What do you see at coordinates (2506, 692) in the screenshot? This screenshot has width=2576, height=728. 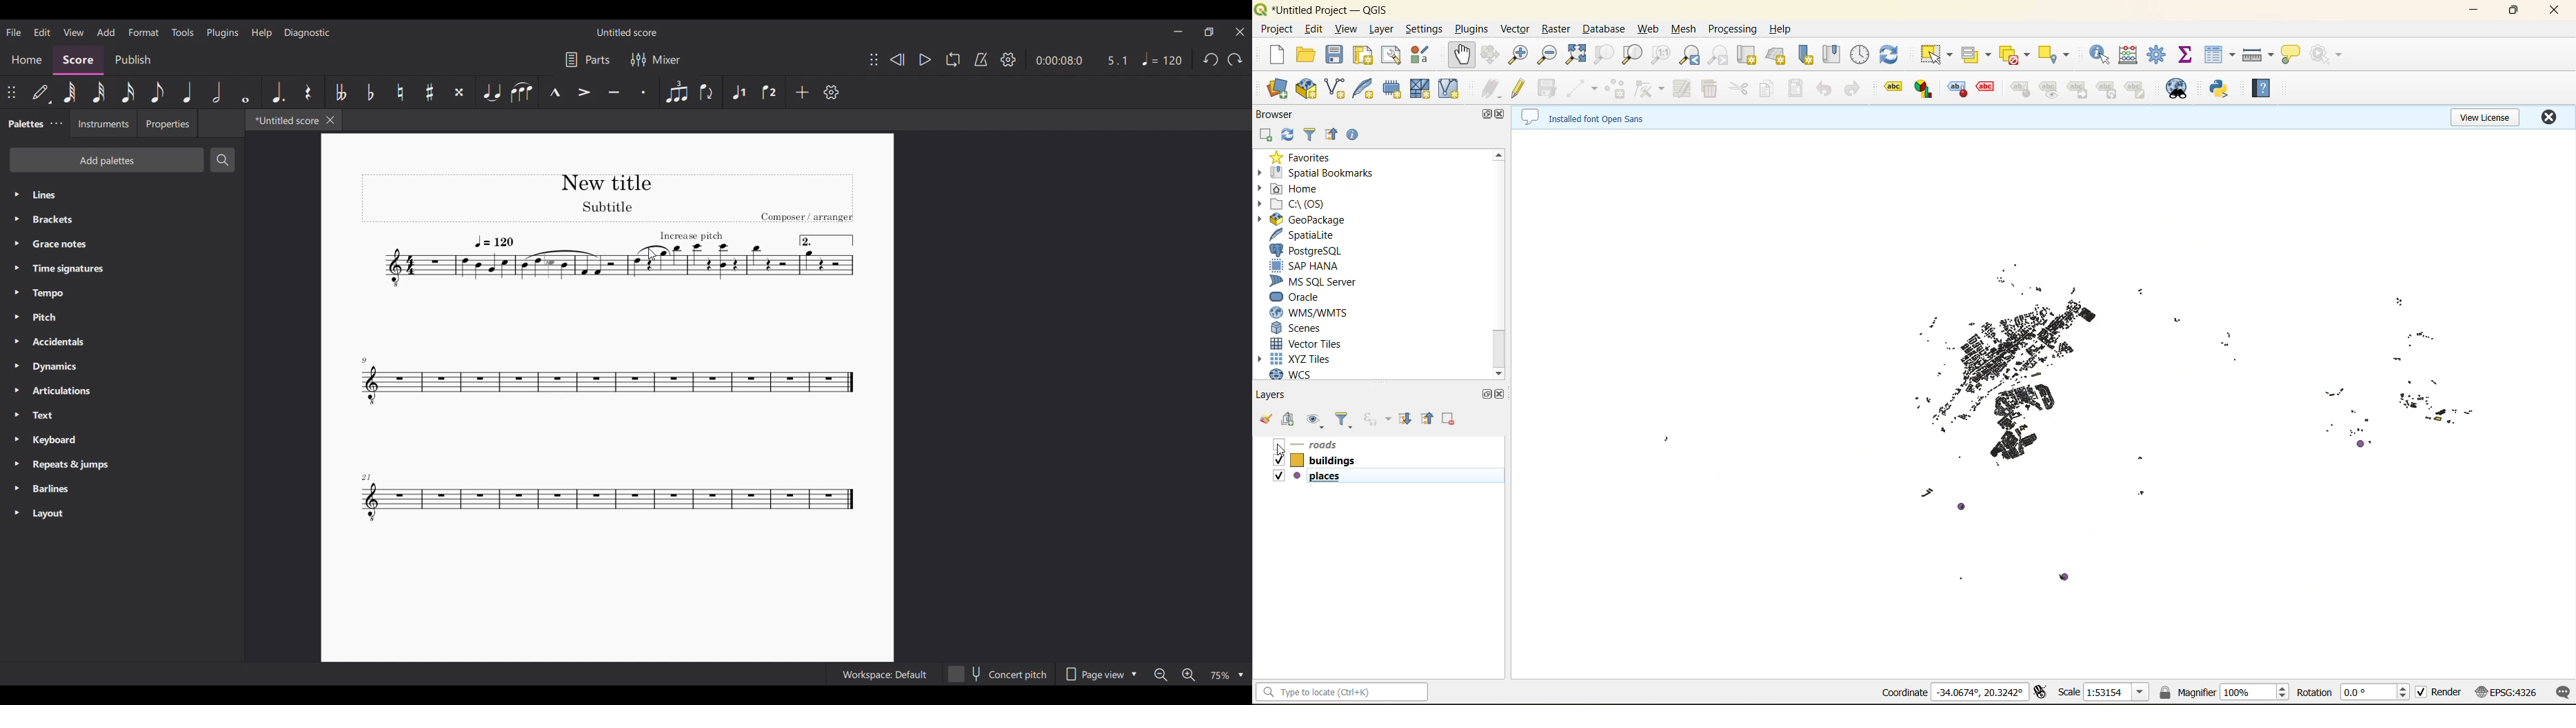 I see `crs` at bounding box center [2506, 692].